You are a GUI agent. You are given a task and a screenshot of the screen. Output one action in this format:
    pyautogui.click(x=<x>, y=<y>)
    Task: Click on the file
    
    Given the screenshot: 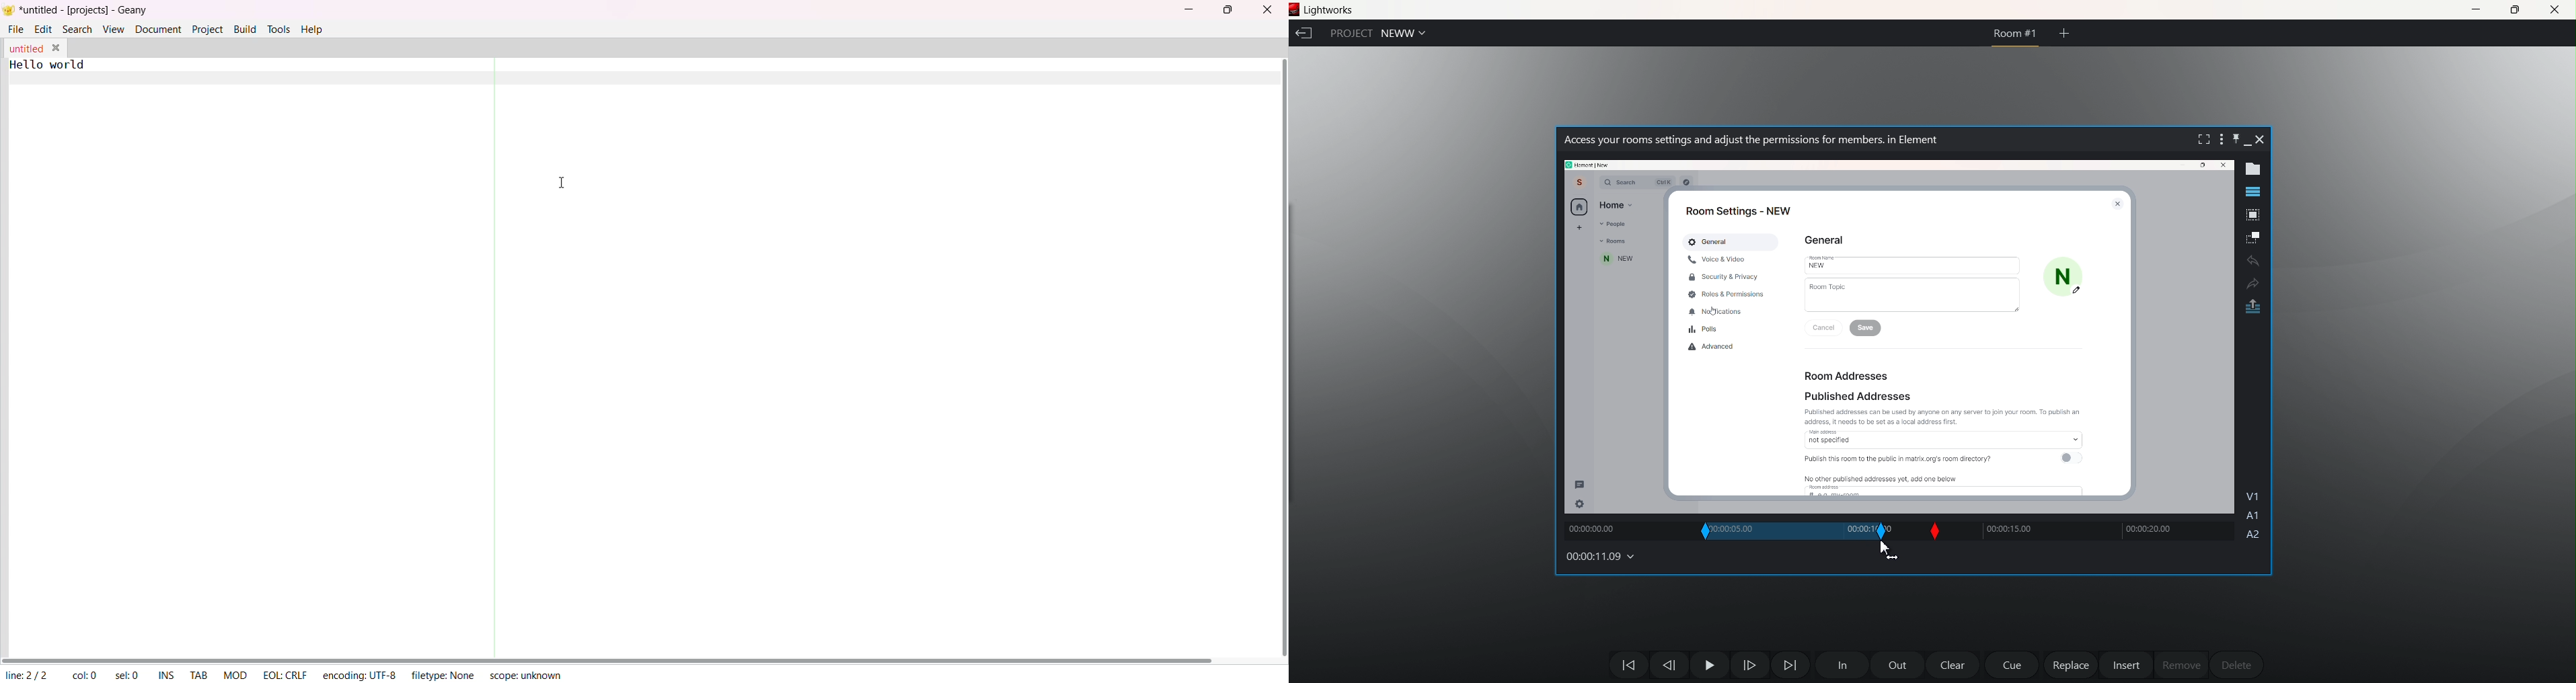 What is the action you would take?
    pyautogui.click(x=17, y=28)
    